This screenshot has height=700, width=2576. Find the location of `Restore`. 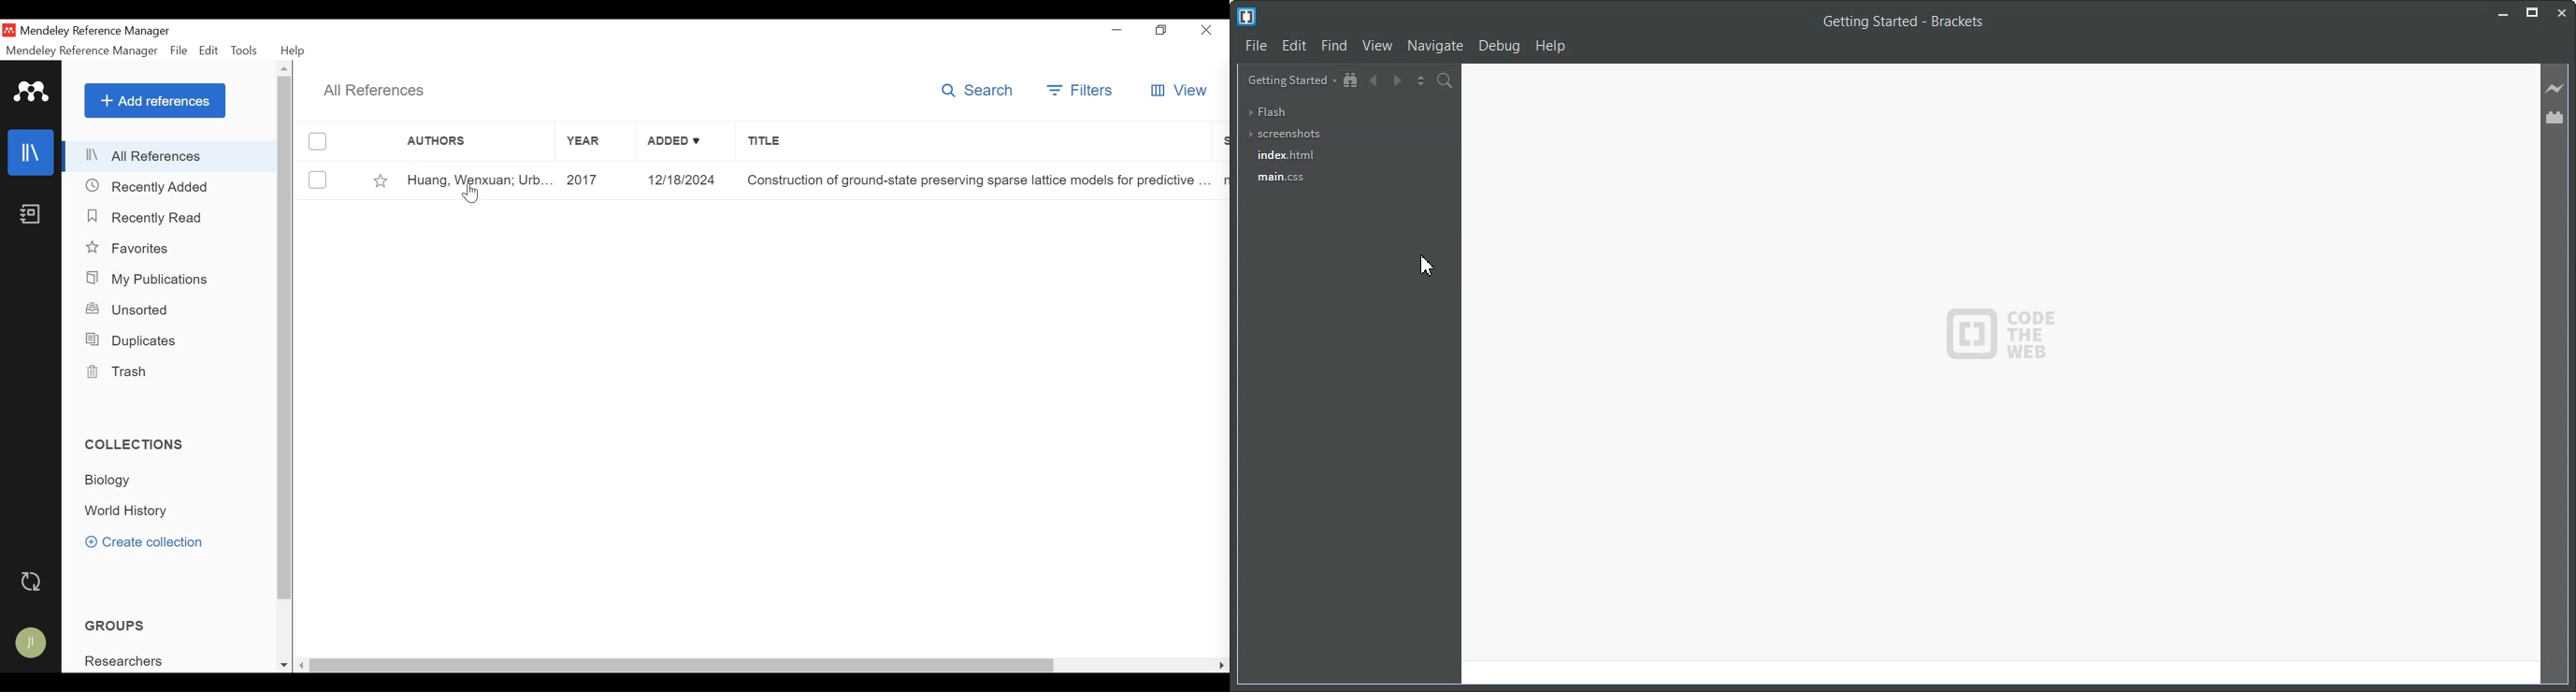

Restore is located at coordinates (1160, 31).